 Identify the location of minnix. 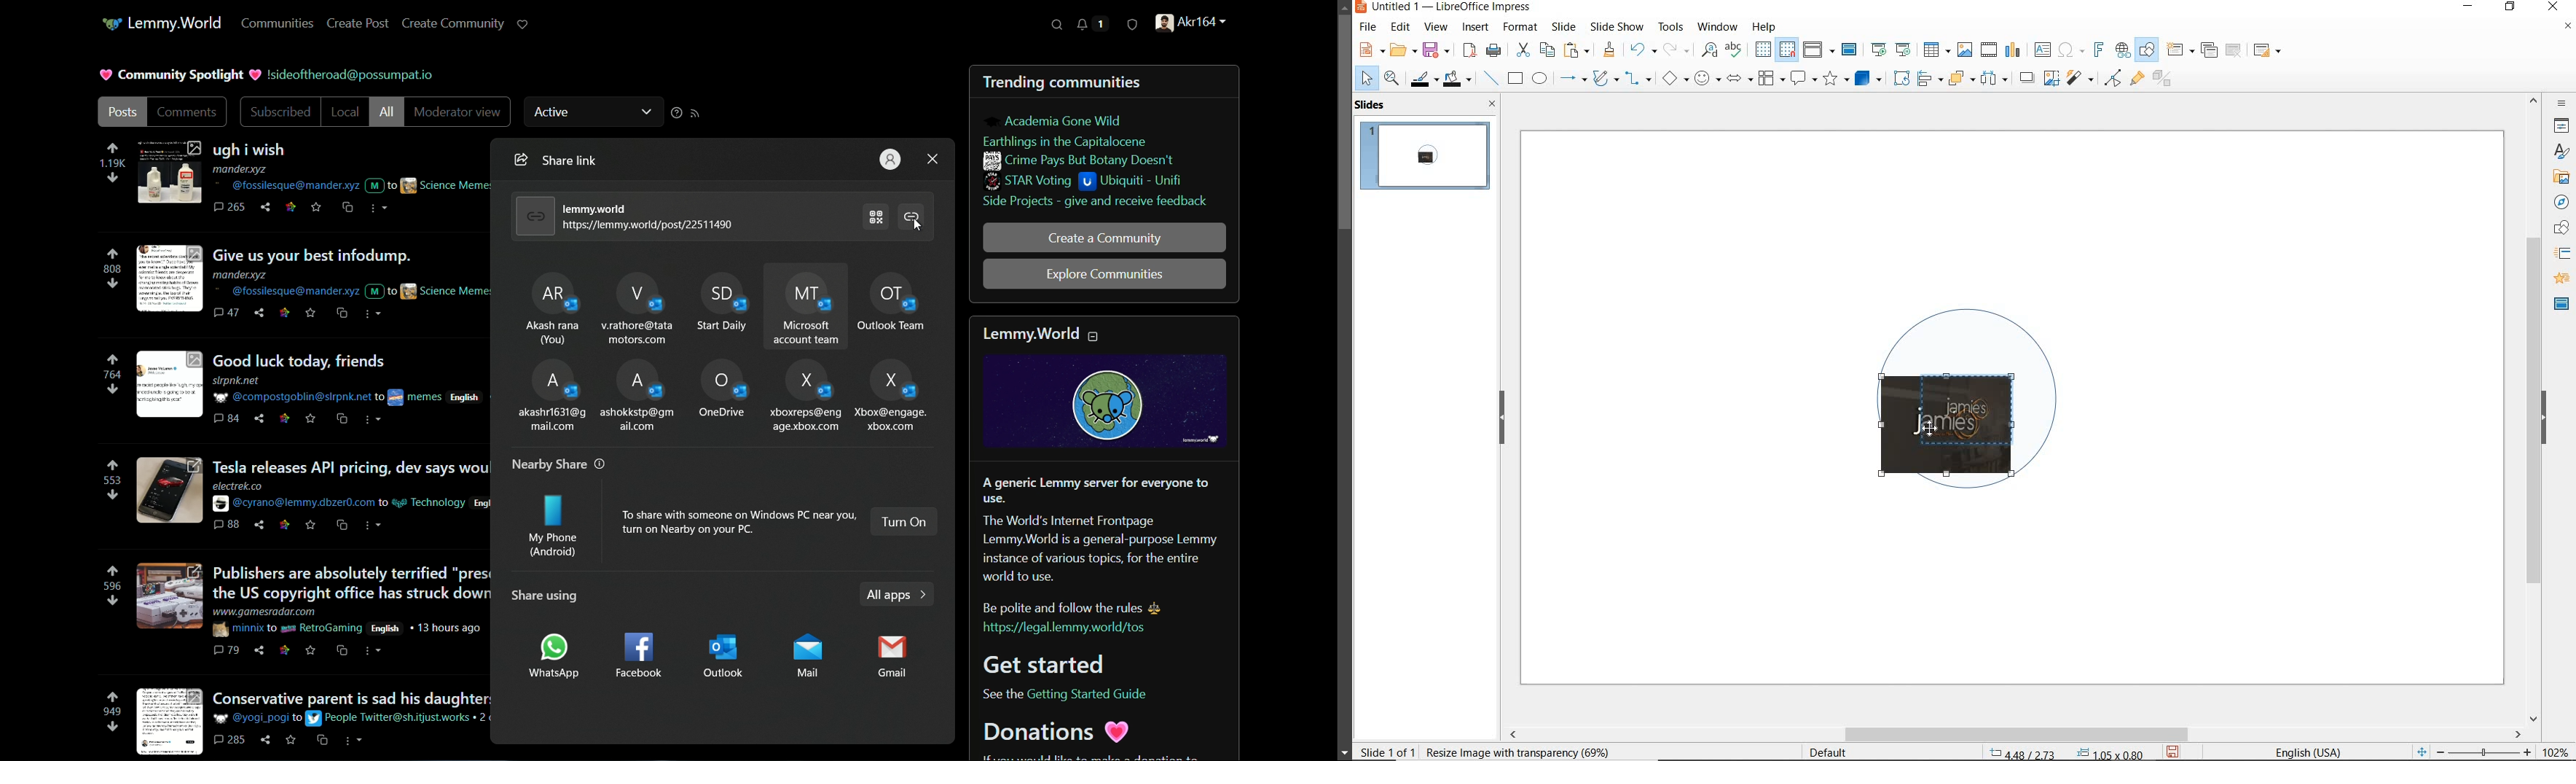
(237, 629).